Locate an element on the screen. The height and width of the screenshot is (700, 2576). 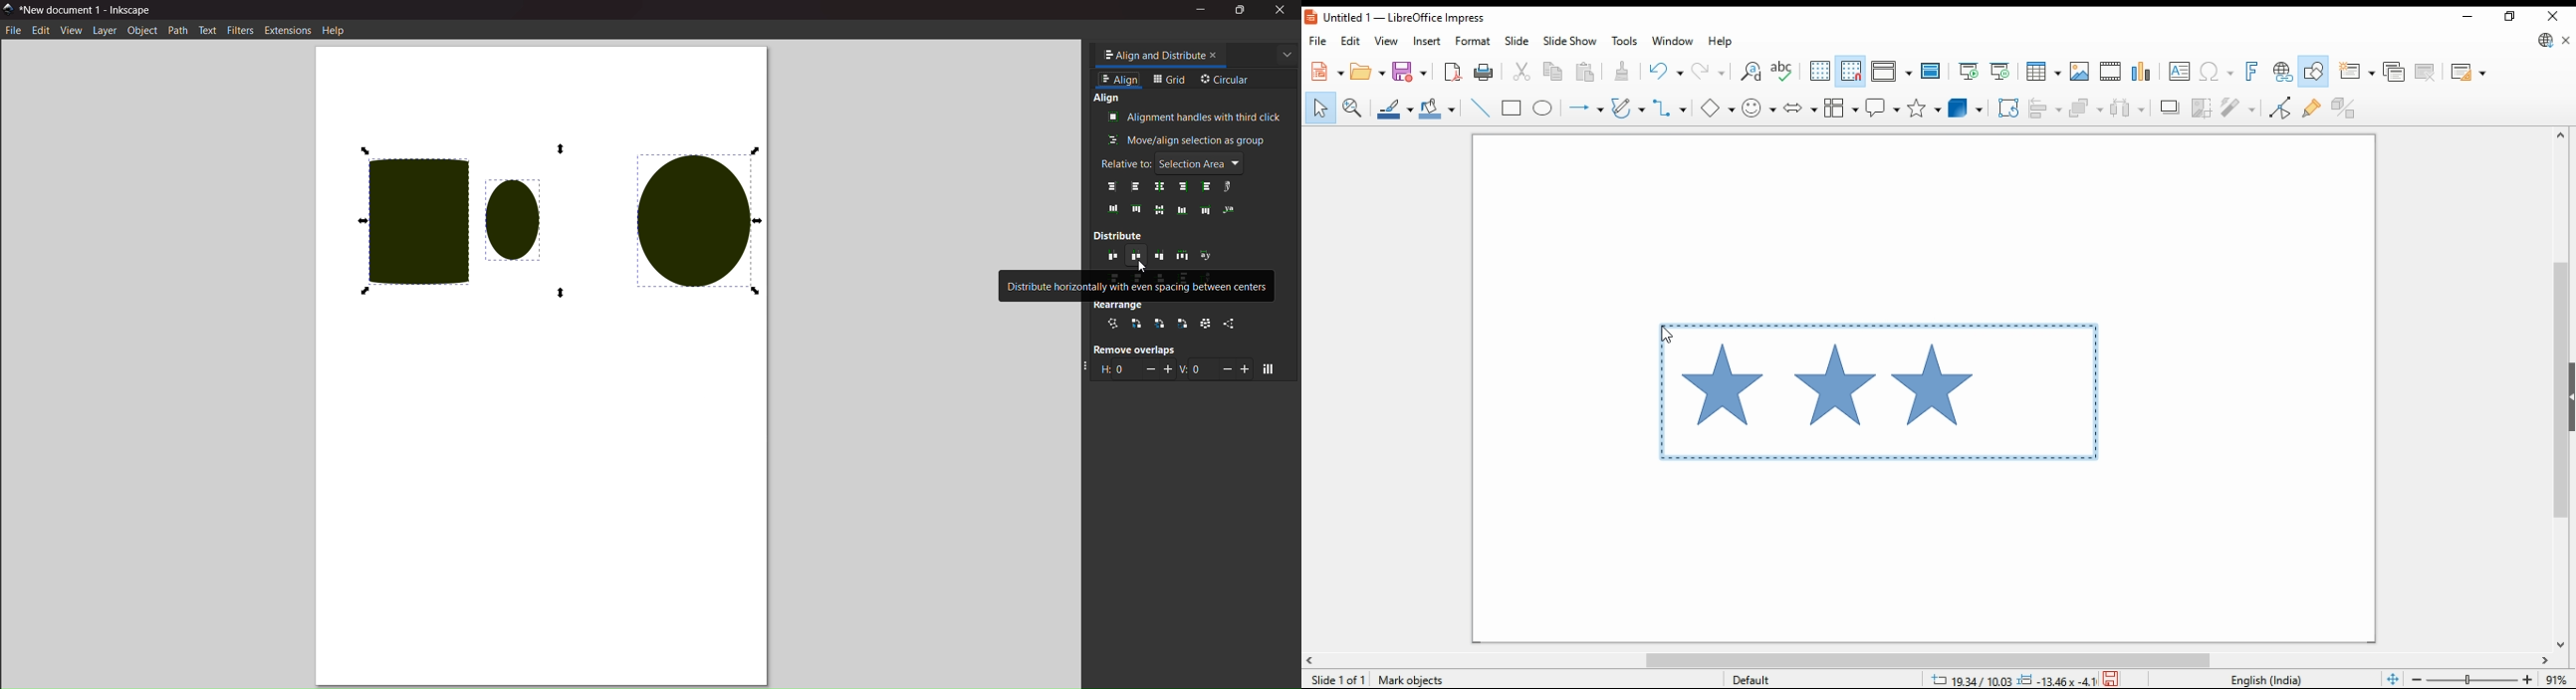
randomize is located at coordinates (1207, 324).